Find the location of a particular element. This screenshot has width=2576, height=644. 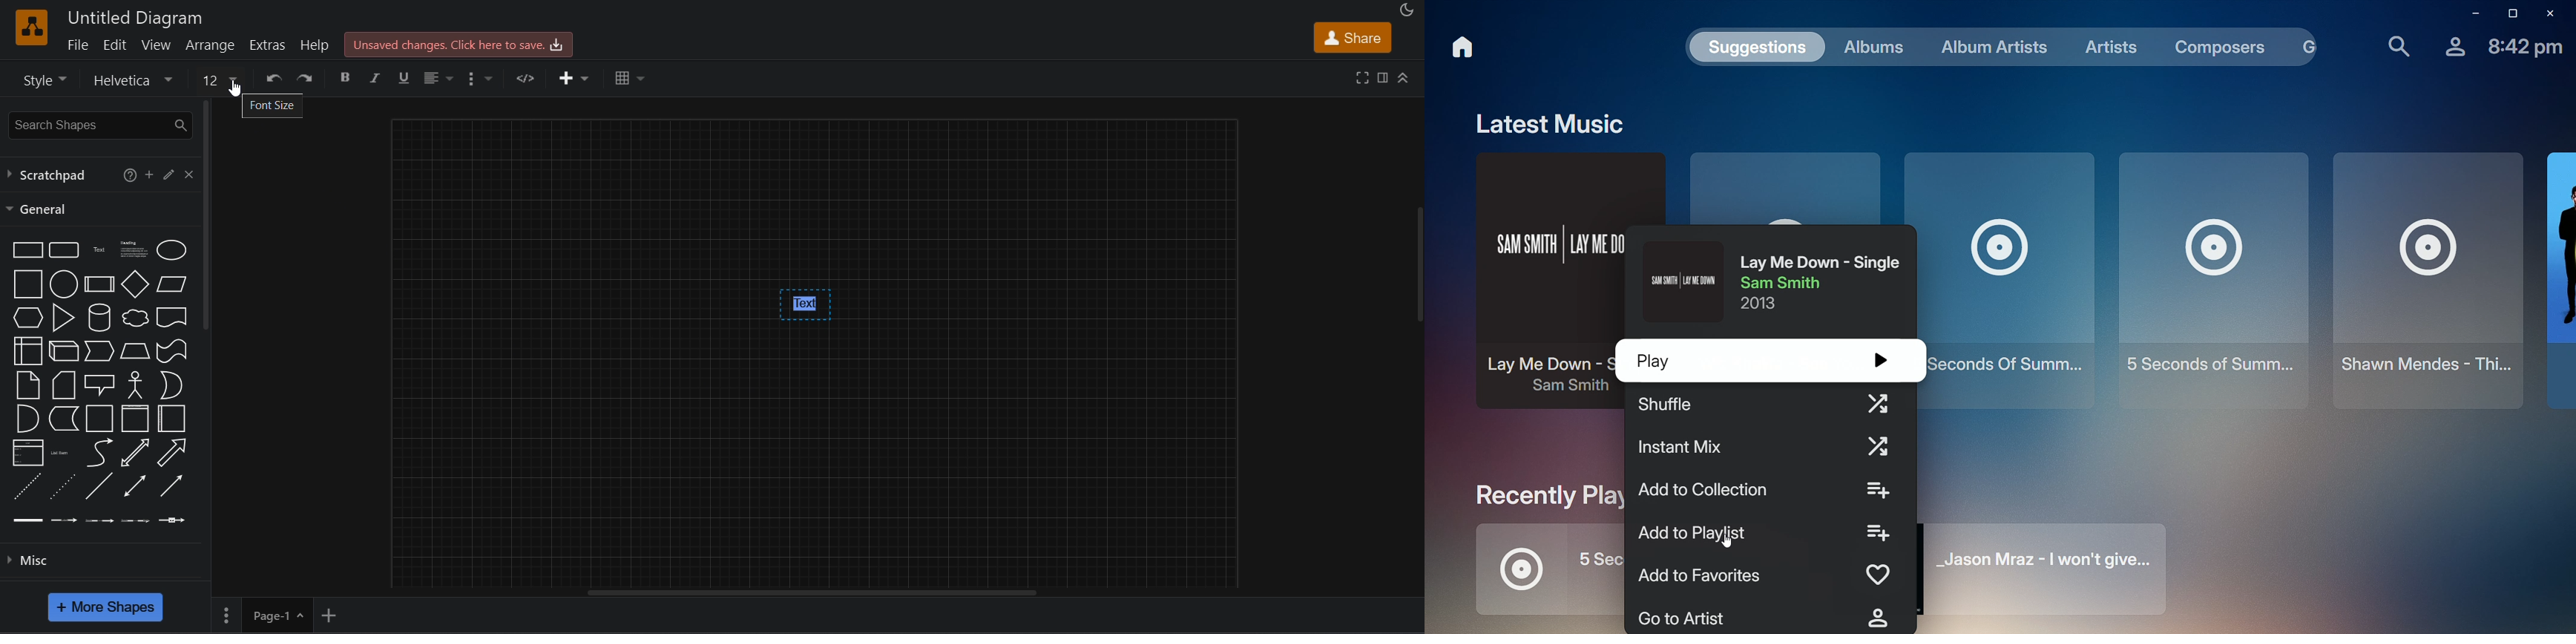

font size is located at coordinates (220, 78).